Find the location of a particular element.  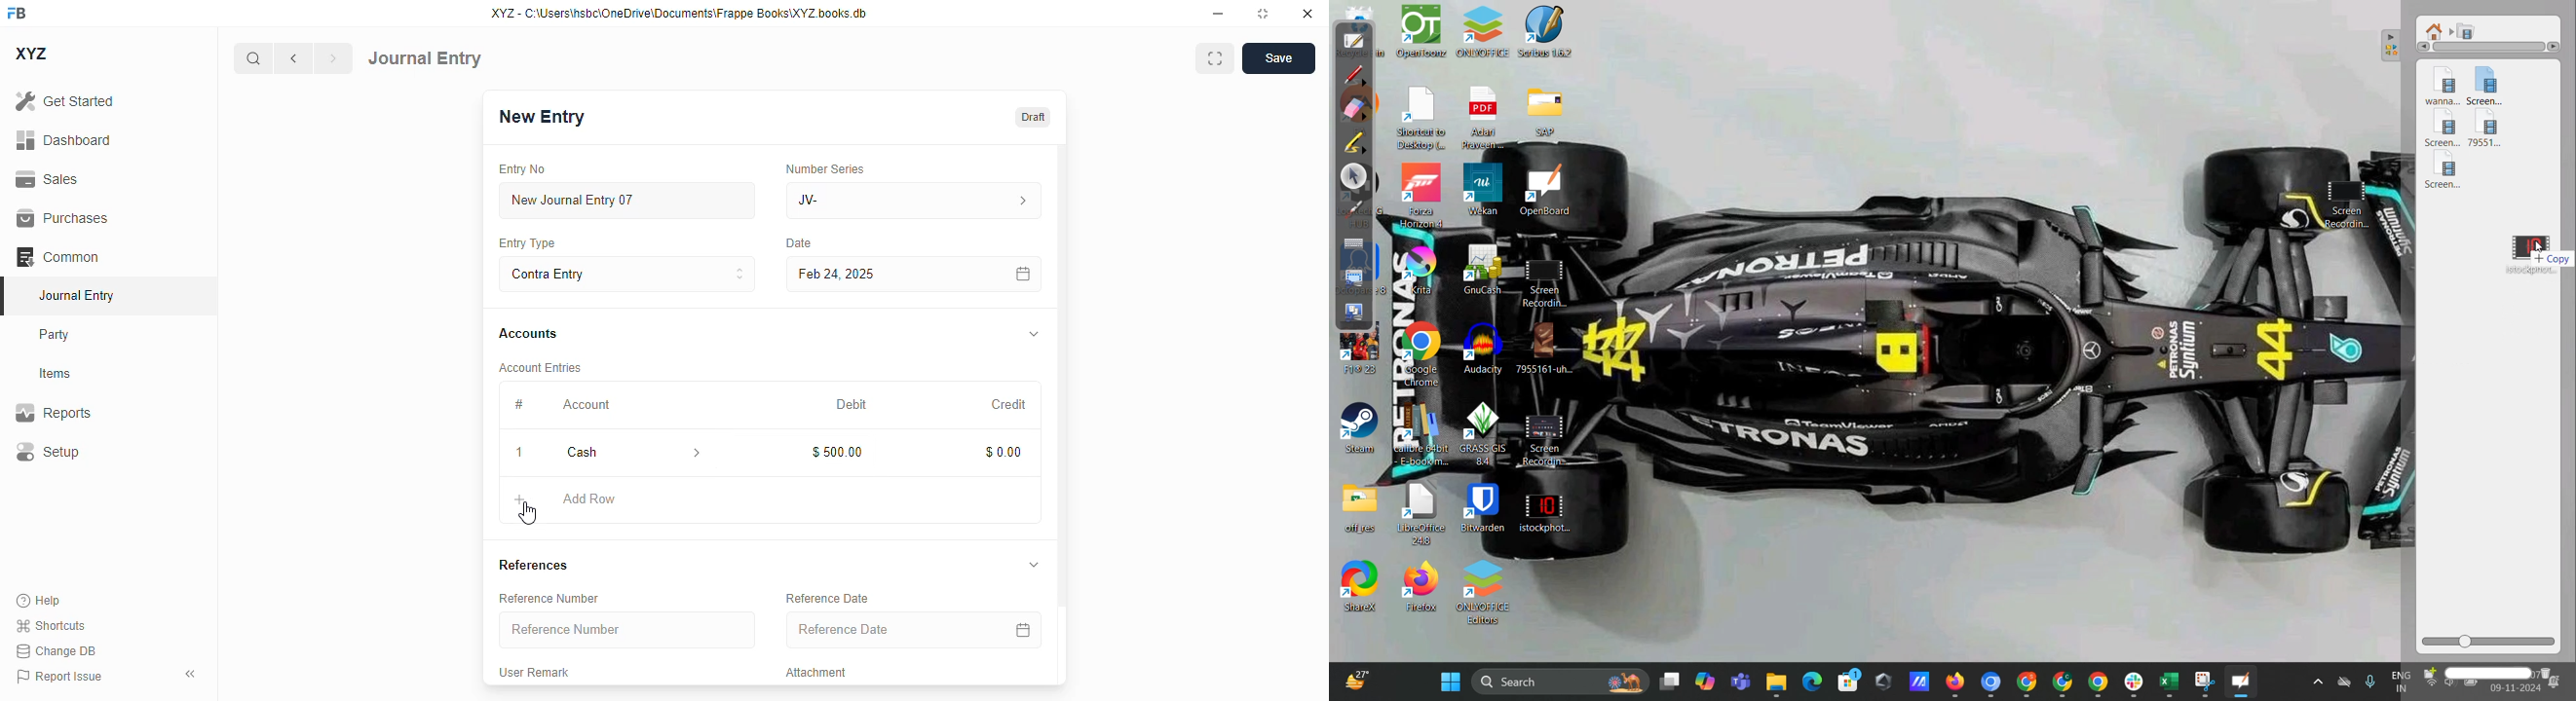

Wekan is located at coordinates (1484, 191).